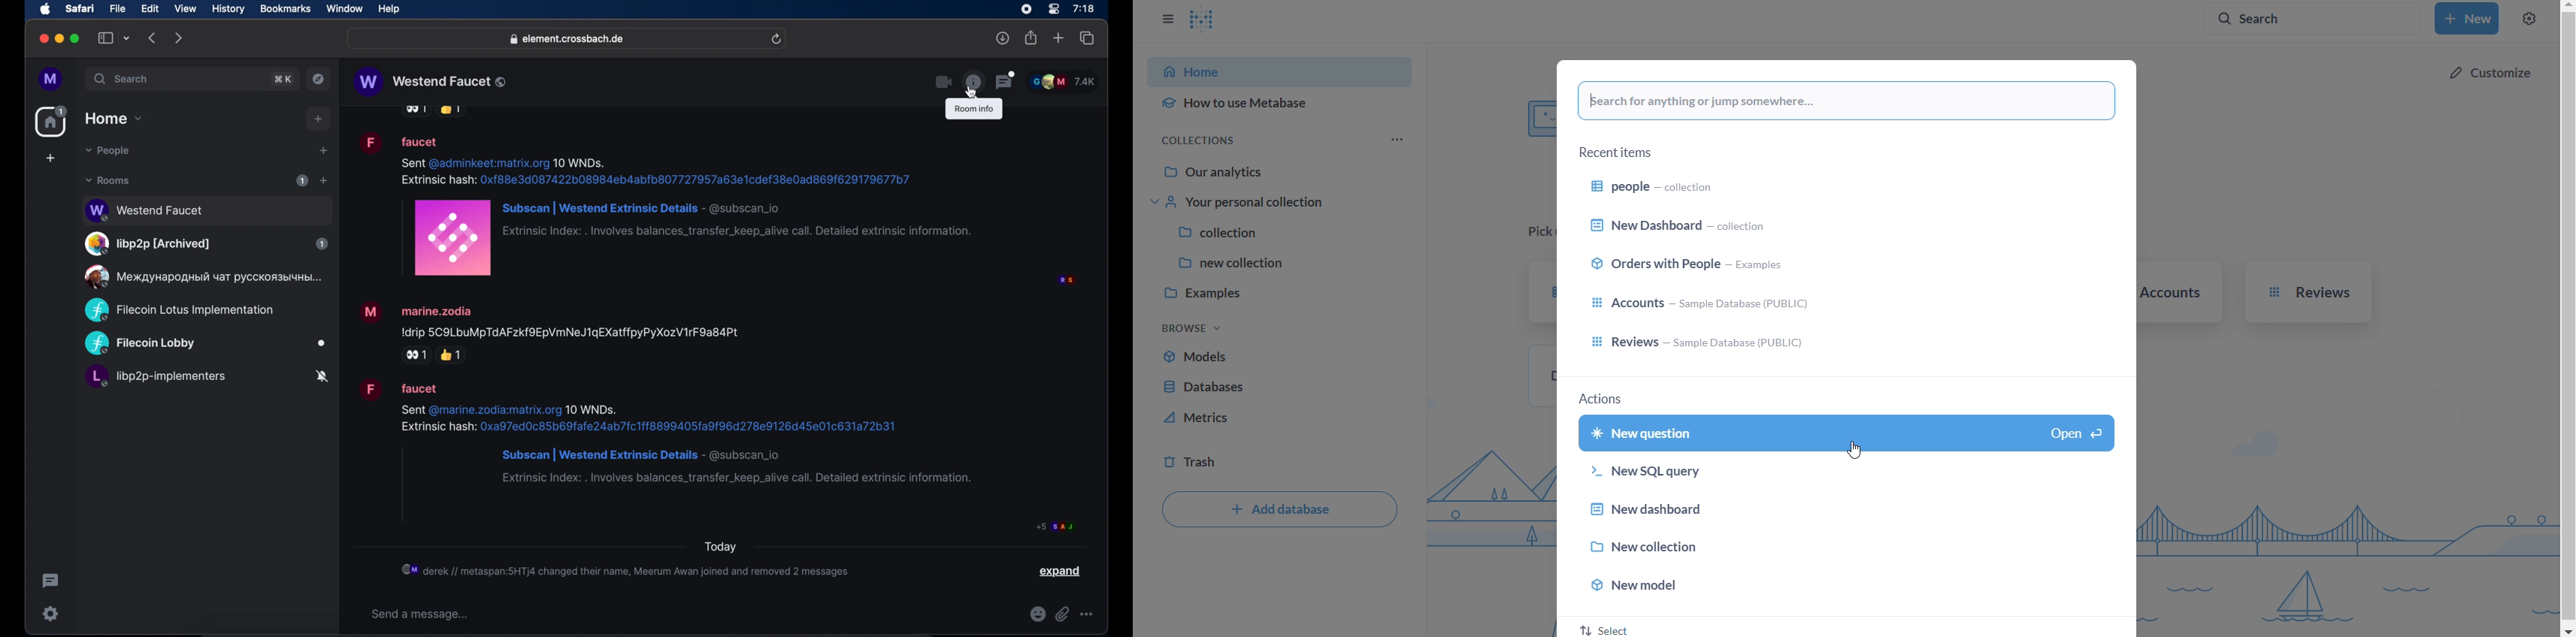 The height and width of the screenshot is (644, 2576). I want to click on downloads, so click(1003, 38).